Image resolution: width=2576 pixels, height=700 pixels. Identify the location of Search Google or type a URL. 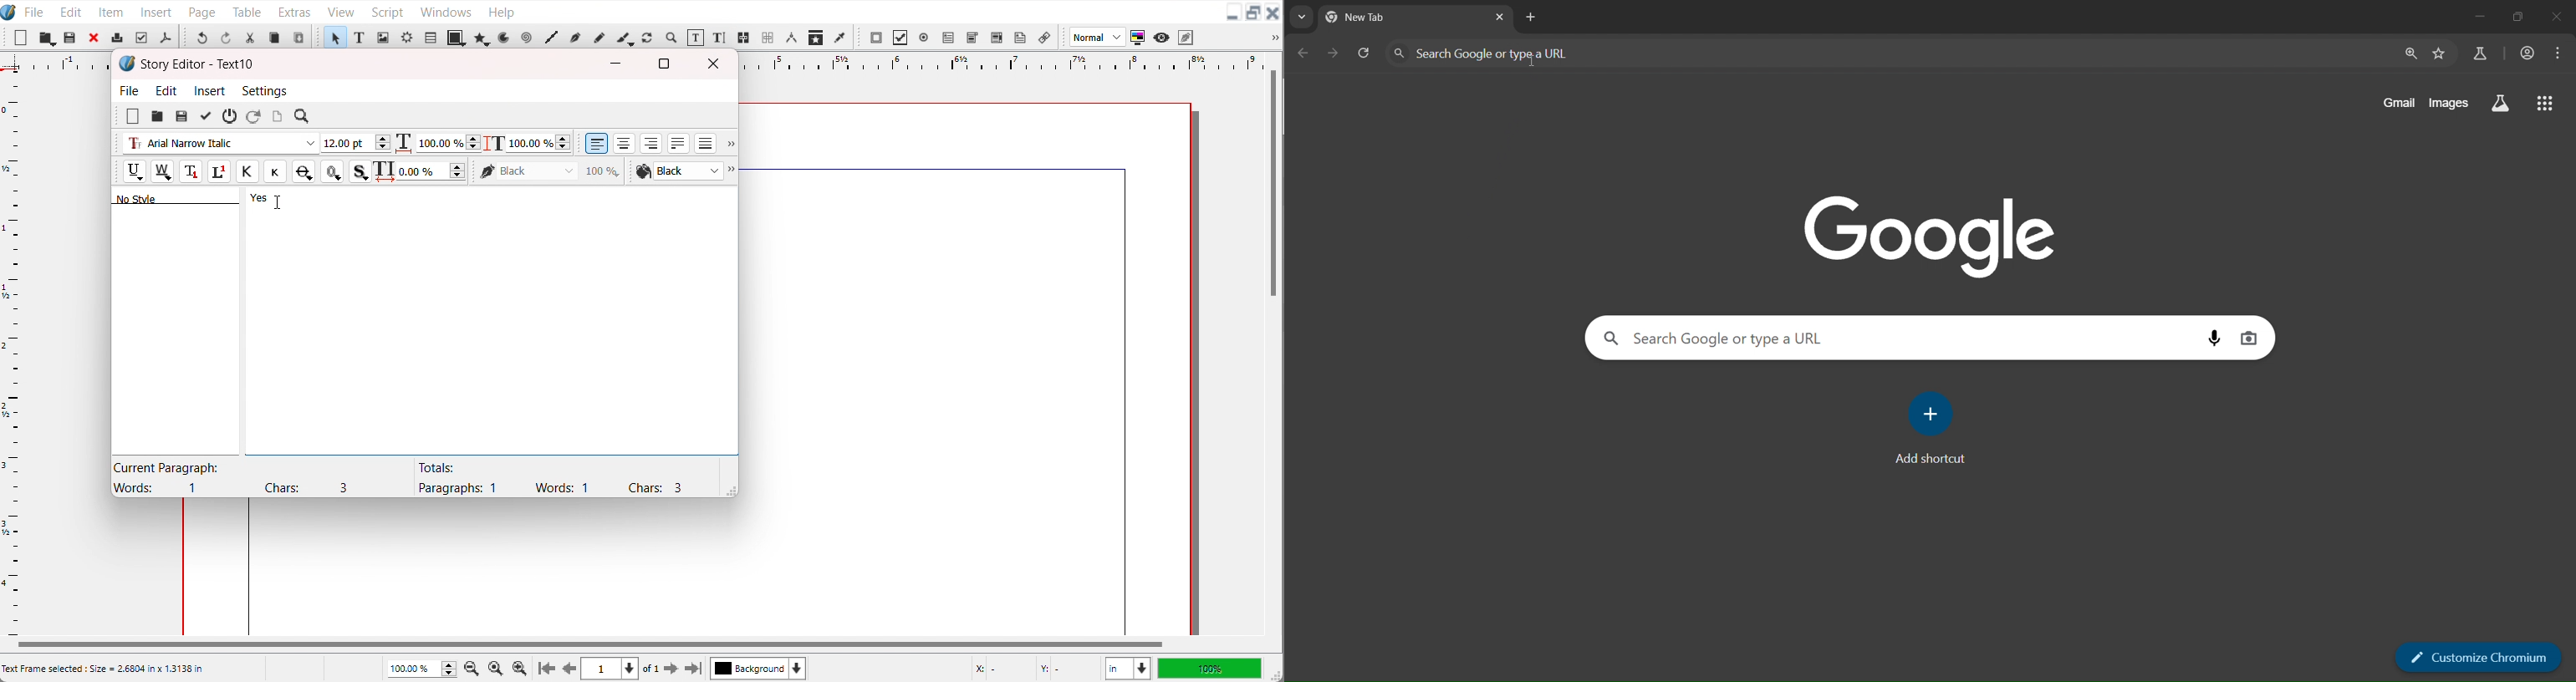
(1897, 337).